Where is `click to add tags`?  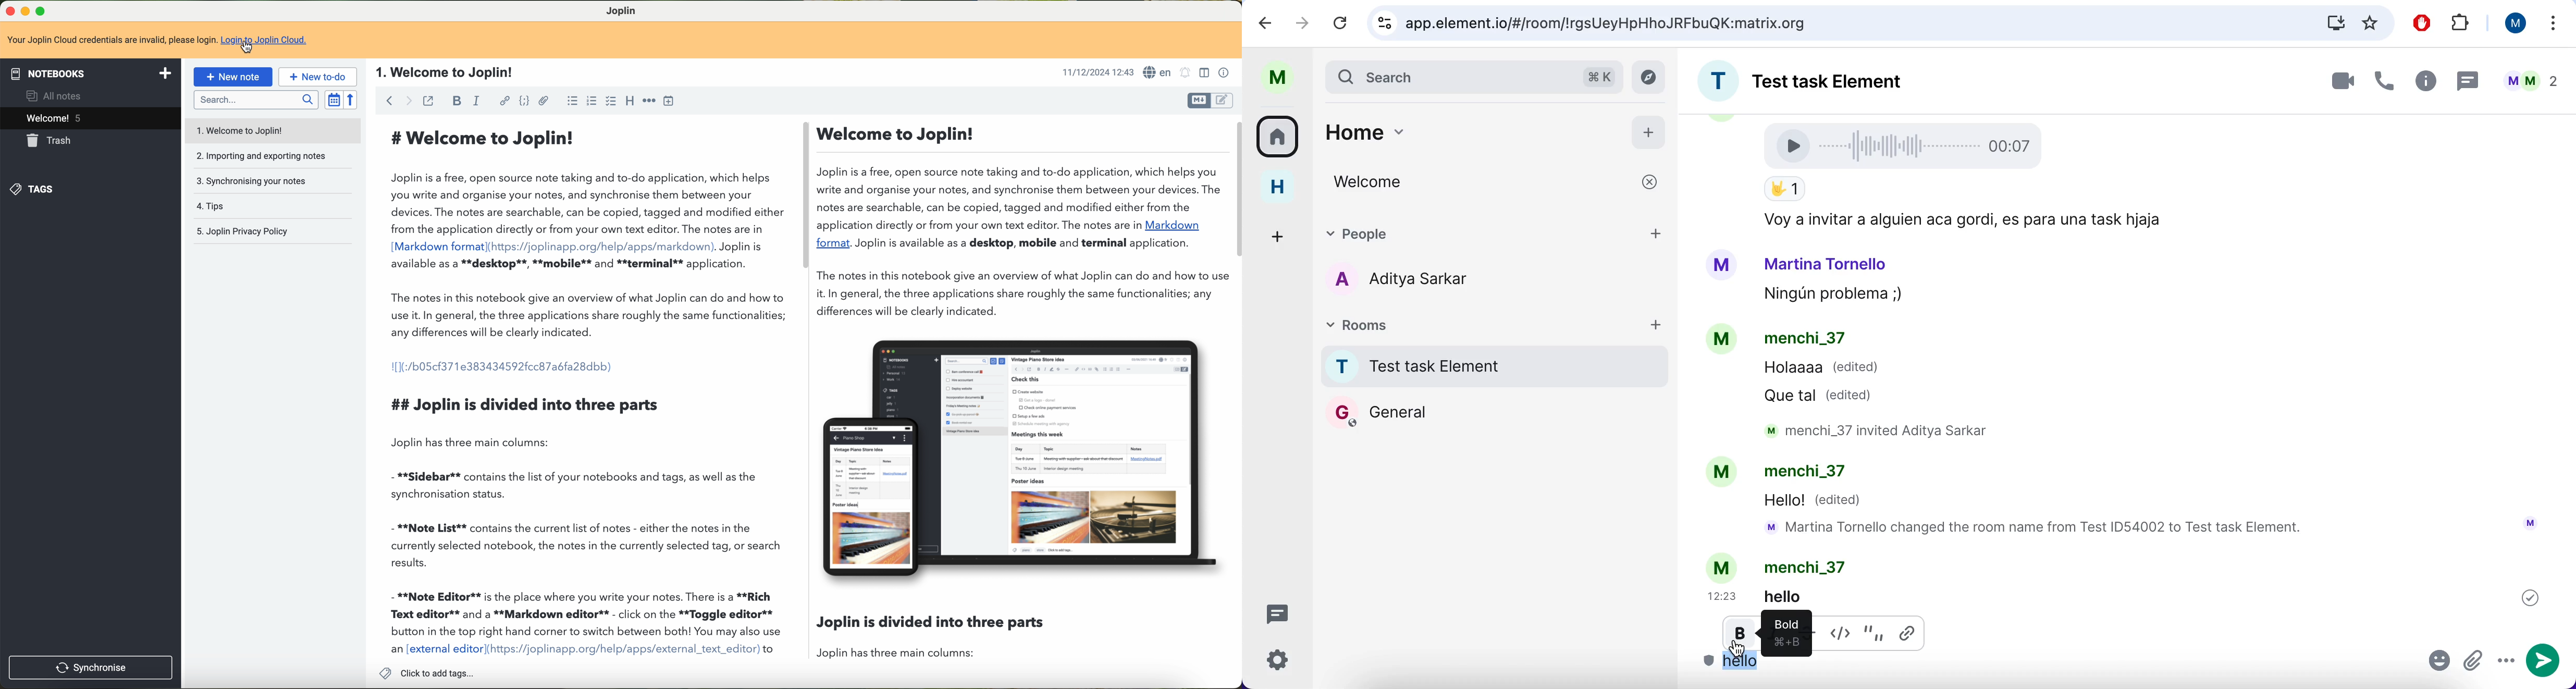
click to add tags is located at coordinates (425, 672).